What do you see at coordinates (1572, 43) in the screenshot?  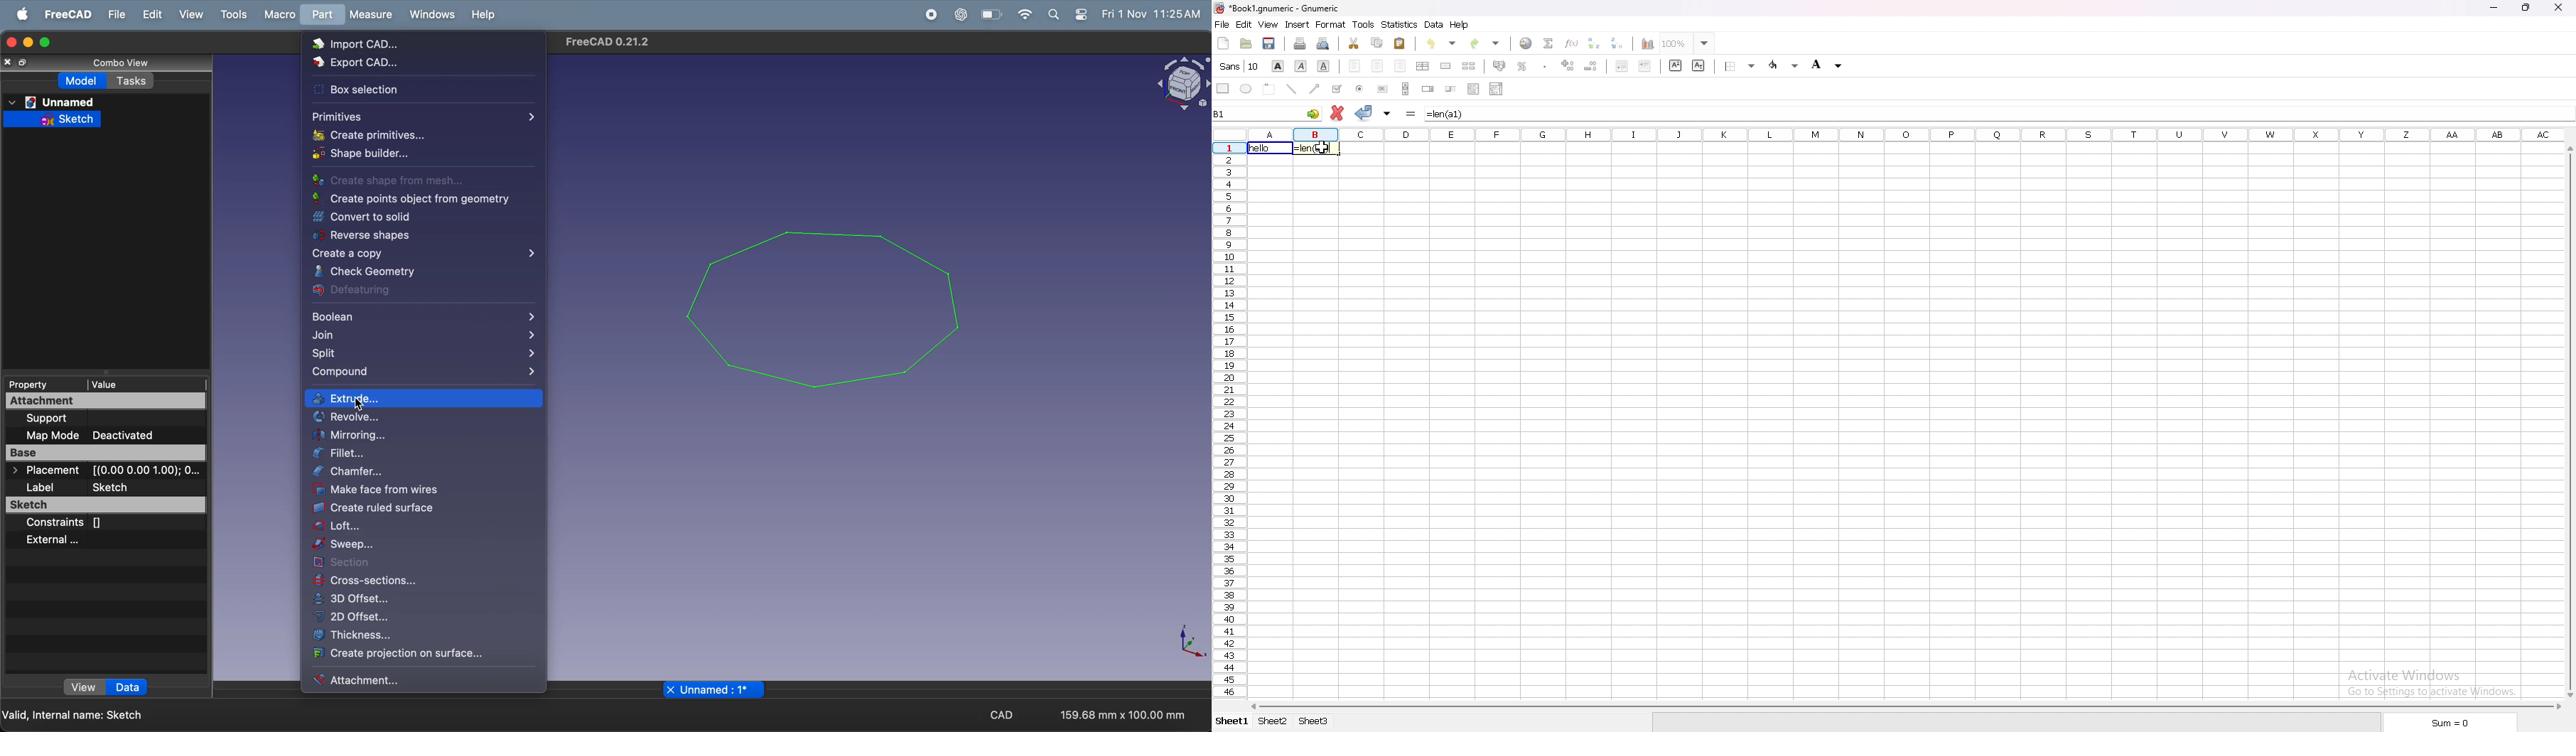 I see `function` at bounding box center [1572, 43].